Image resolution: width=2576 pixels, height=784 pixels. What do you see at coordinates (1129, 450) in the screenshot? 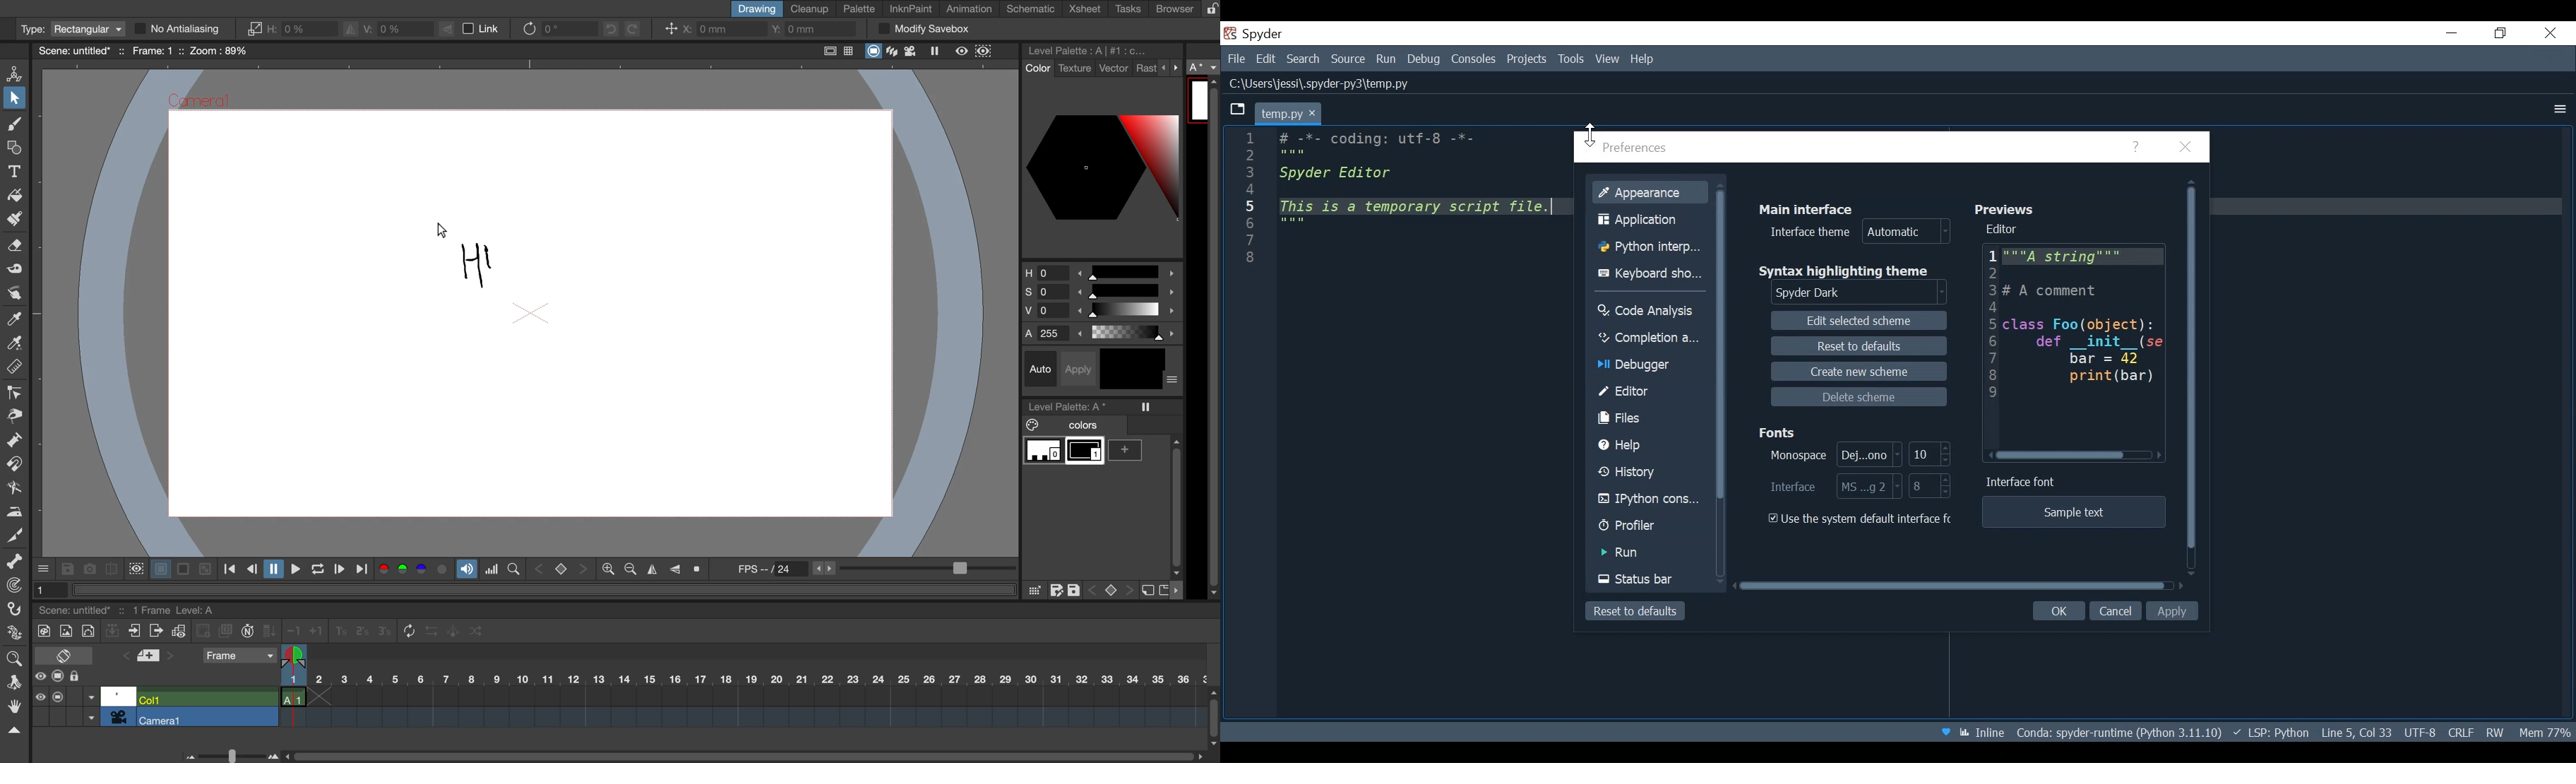
I see `add color` at bounding box center [1129, 450].